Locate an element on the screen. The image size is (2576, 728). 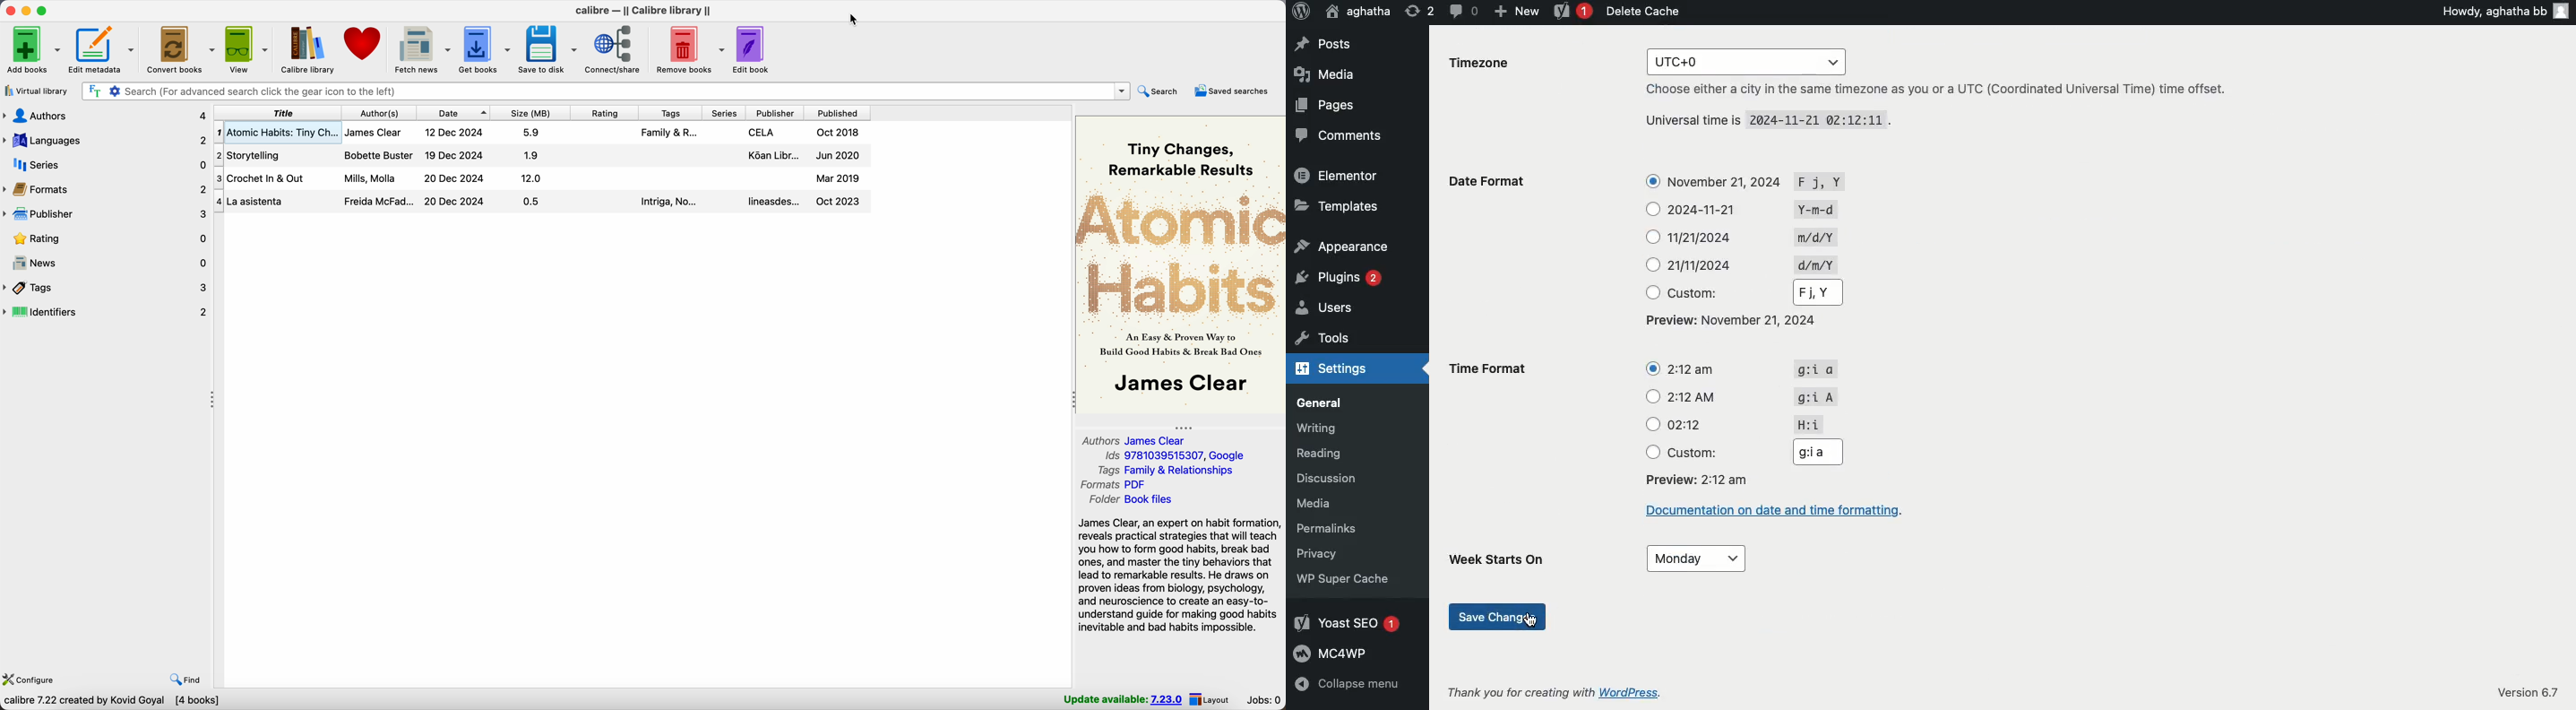
date is located at coordinates (453, 113).